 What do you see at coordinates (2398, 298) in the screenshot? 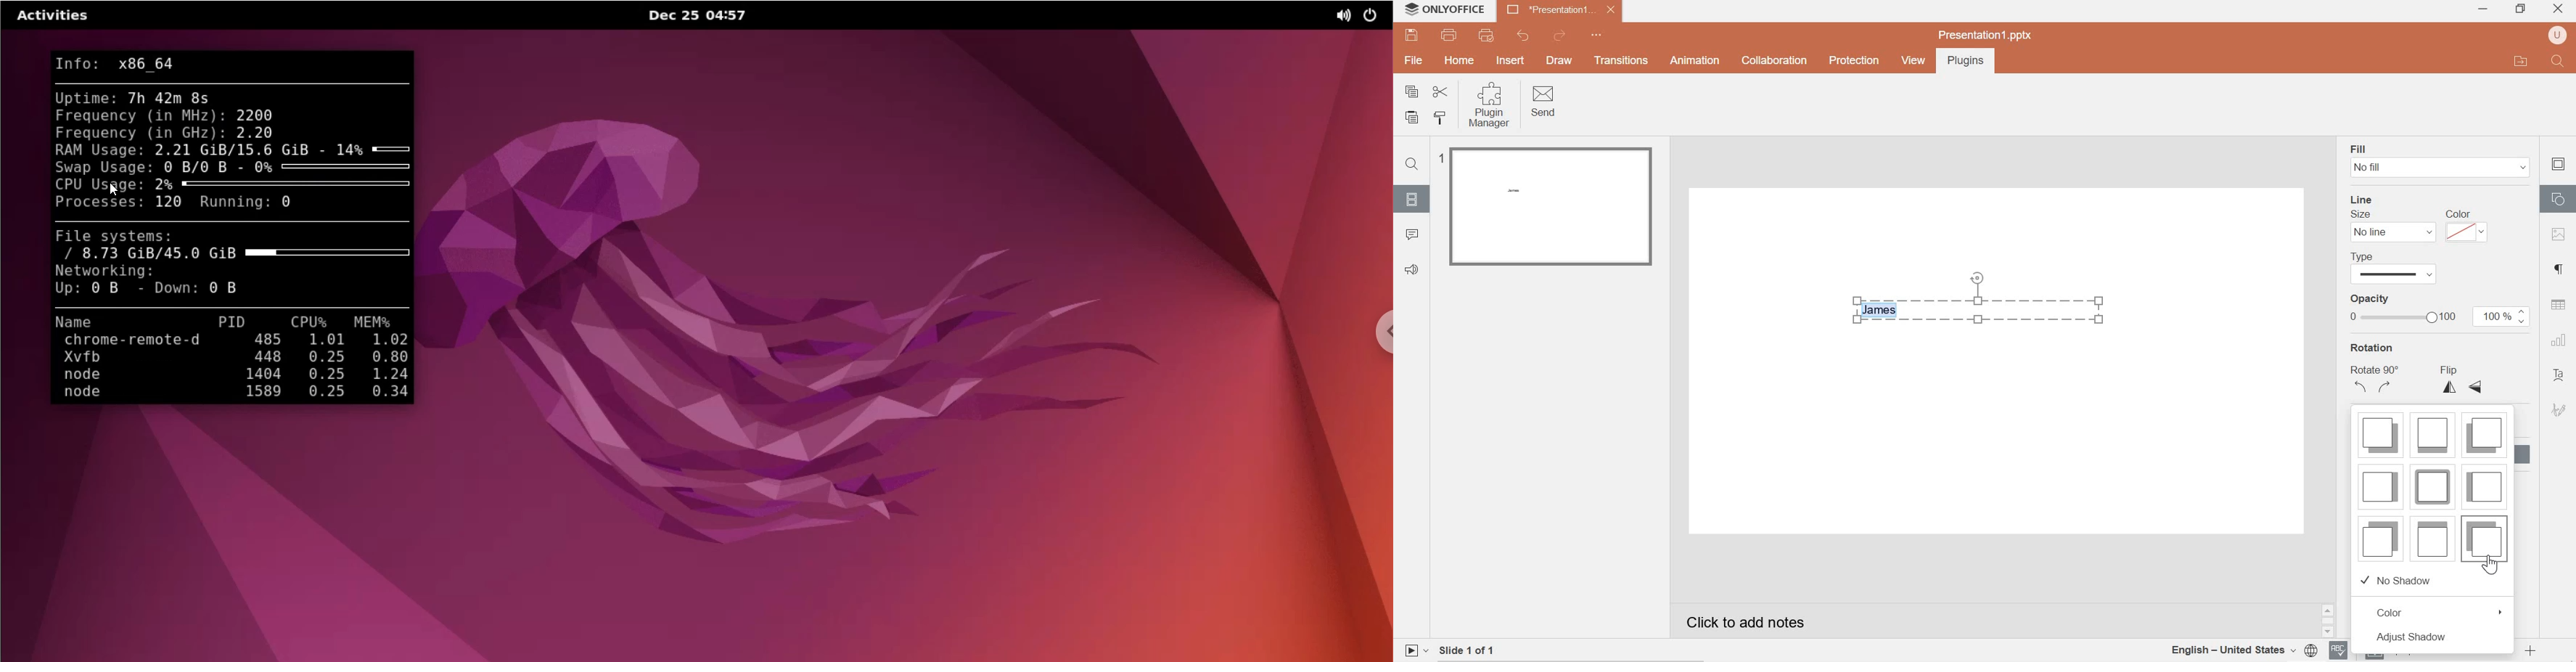
I see `opacity` at bounding box center [2398, 298].